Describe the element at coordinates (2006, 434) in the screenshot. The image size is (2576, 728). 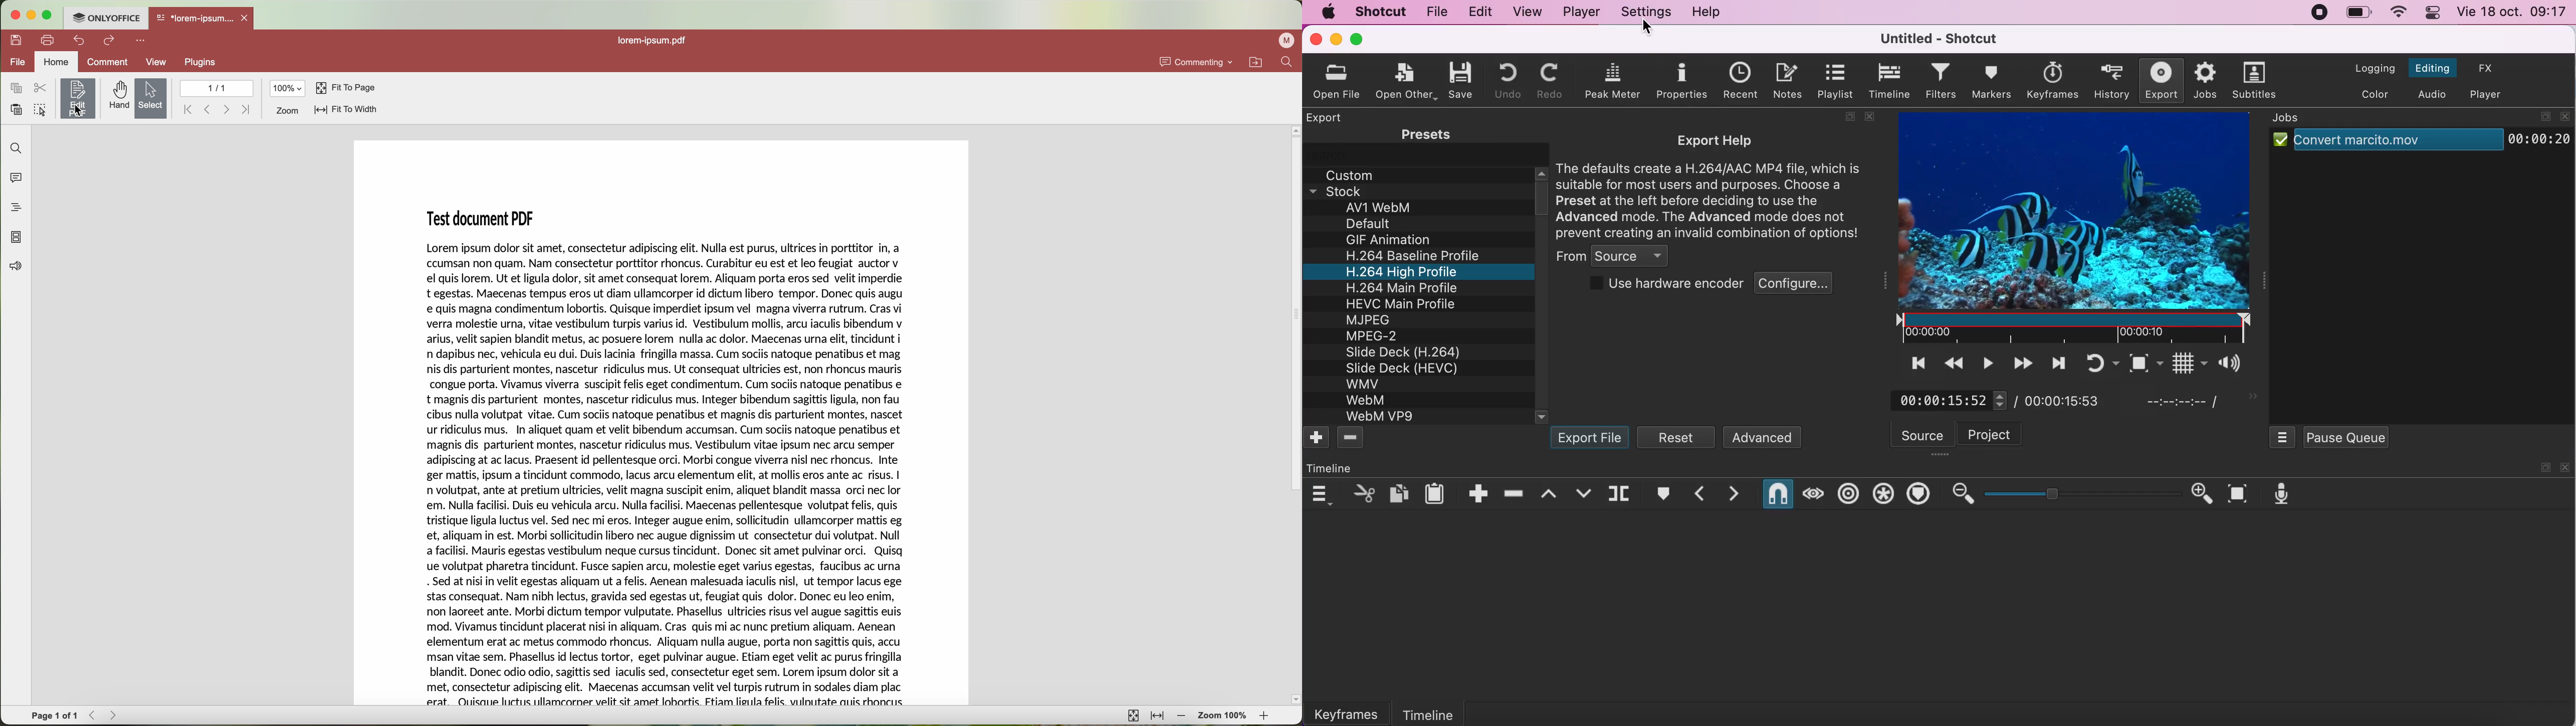
I see `project` at that location.